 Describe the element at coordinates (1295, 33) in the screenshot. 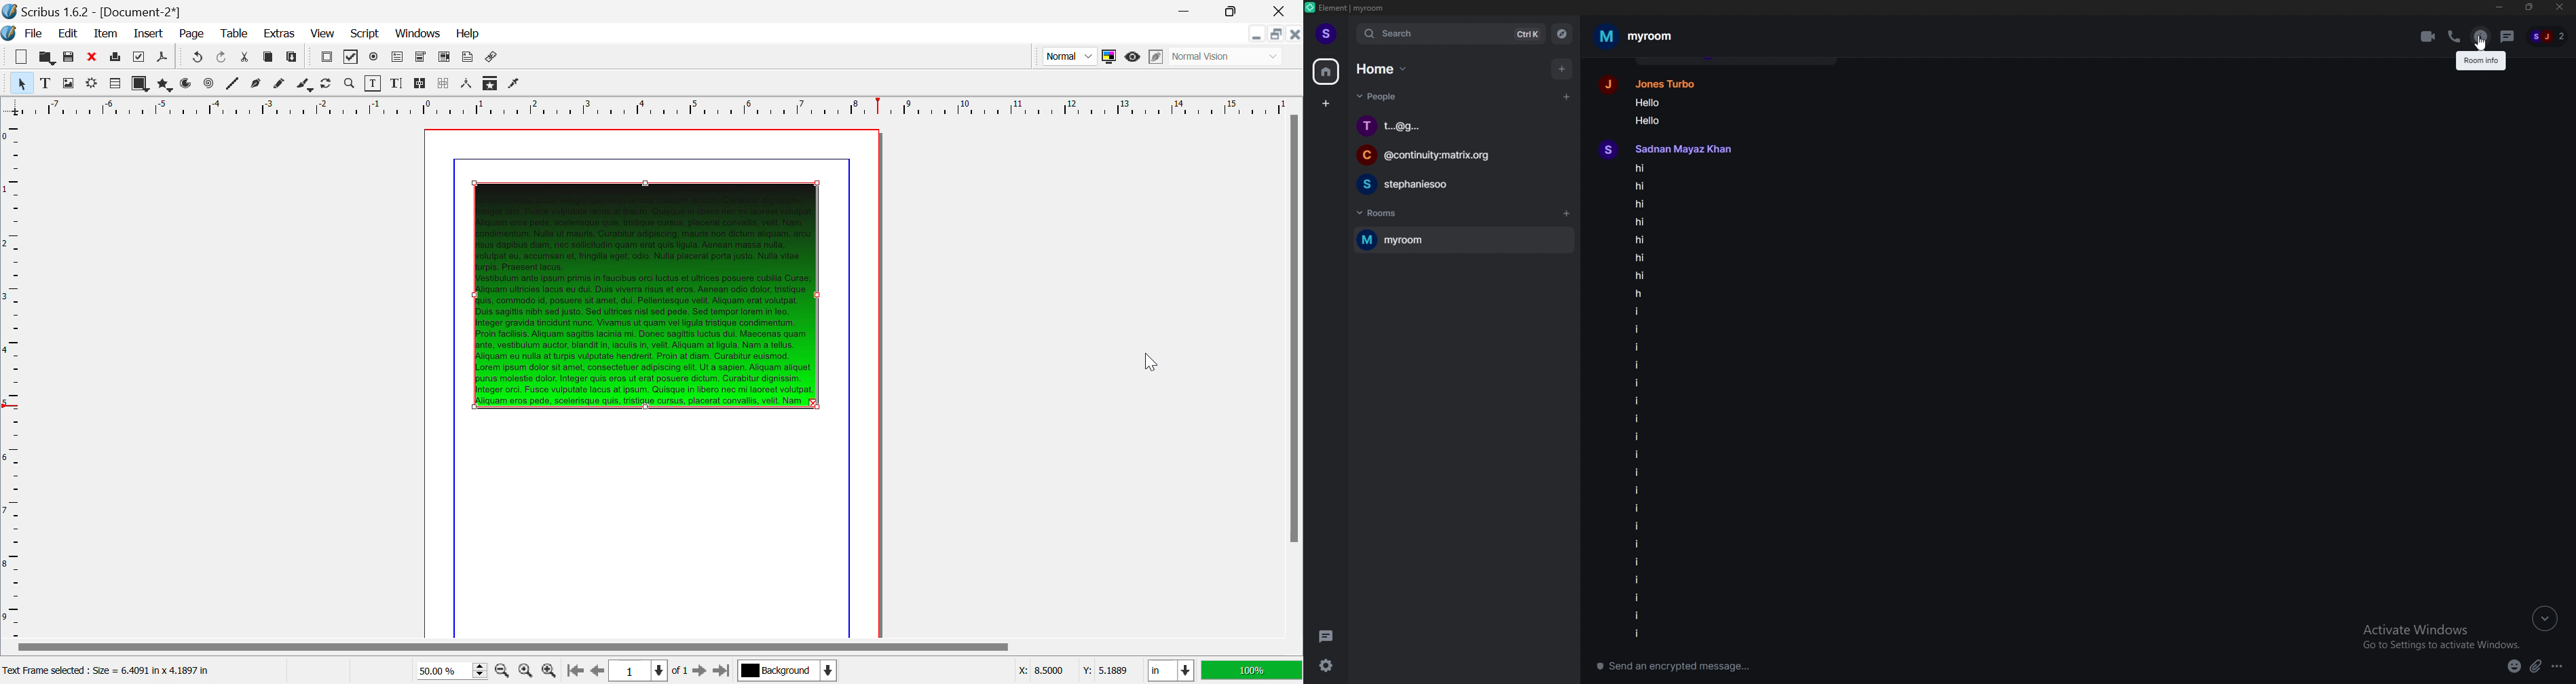

I see `Close` at that location.